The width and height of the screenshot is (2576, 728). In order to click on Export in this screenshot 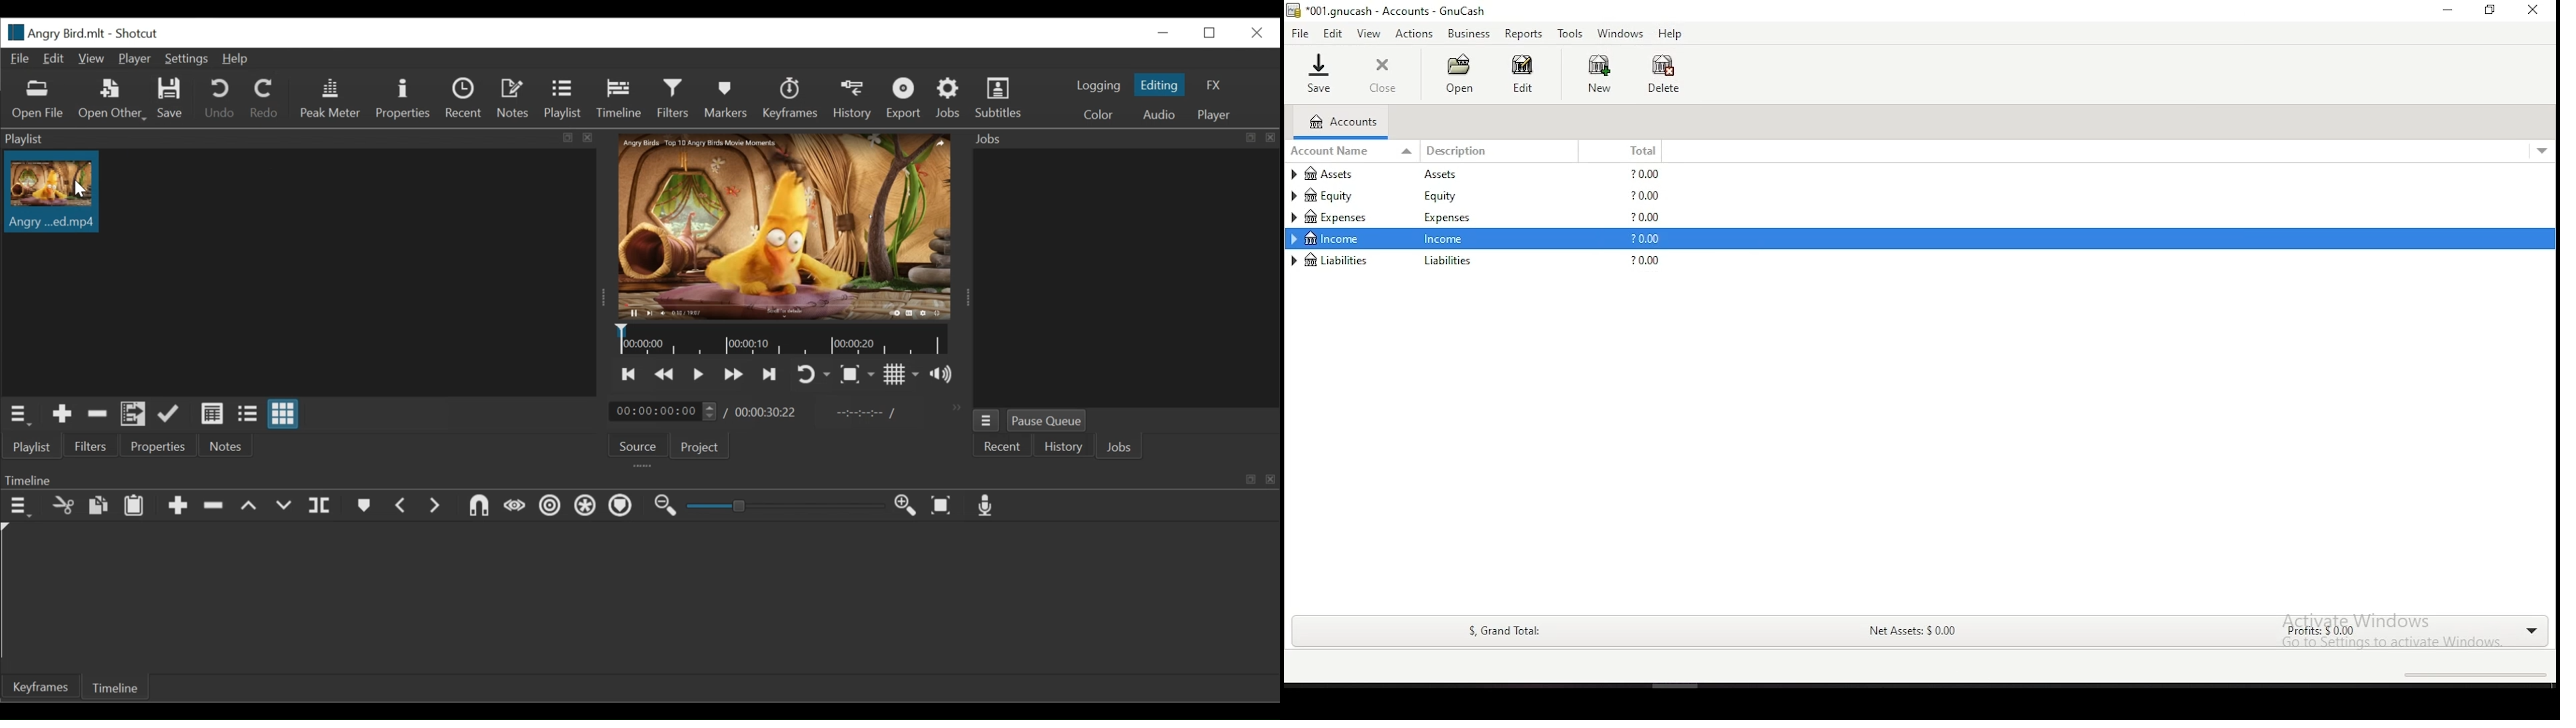, I will do `click(903, 98)`.